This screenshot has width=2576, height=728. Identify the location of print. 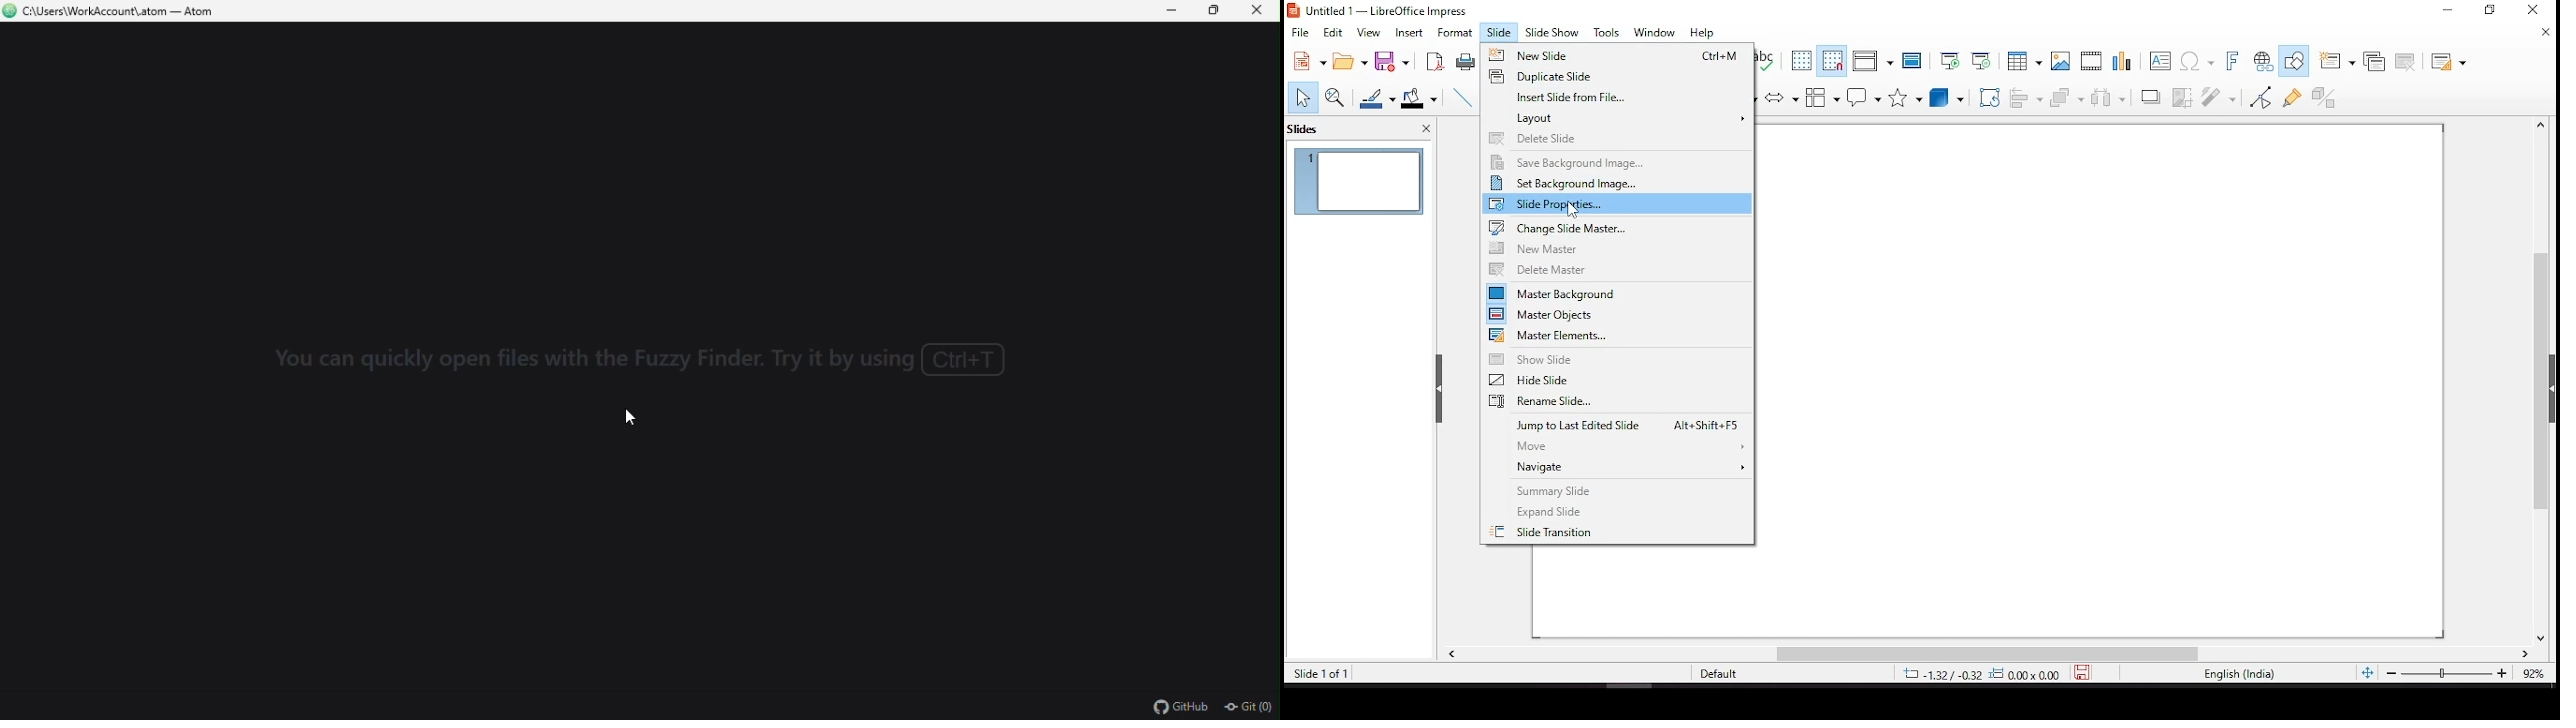
(1466, 63).